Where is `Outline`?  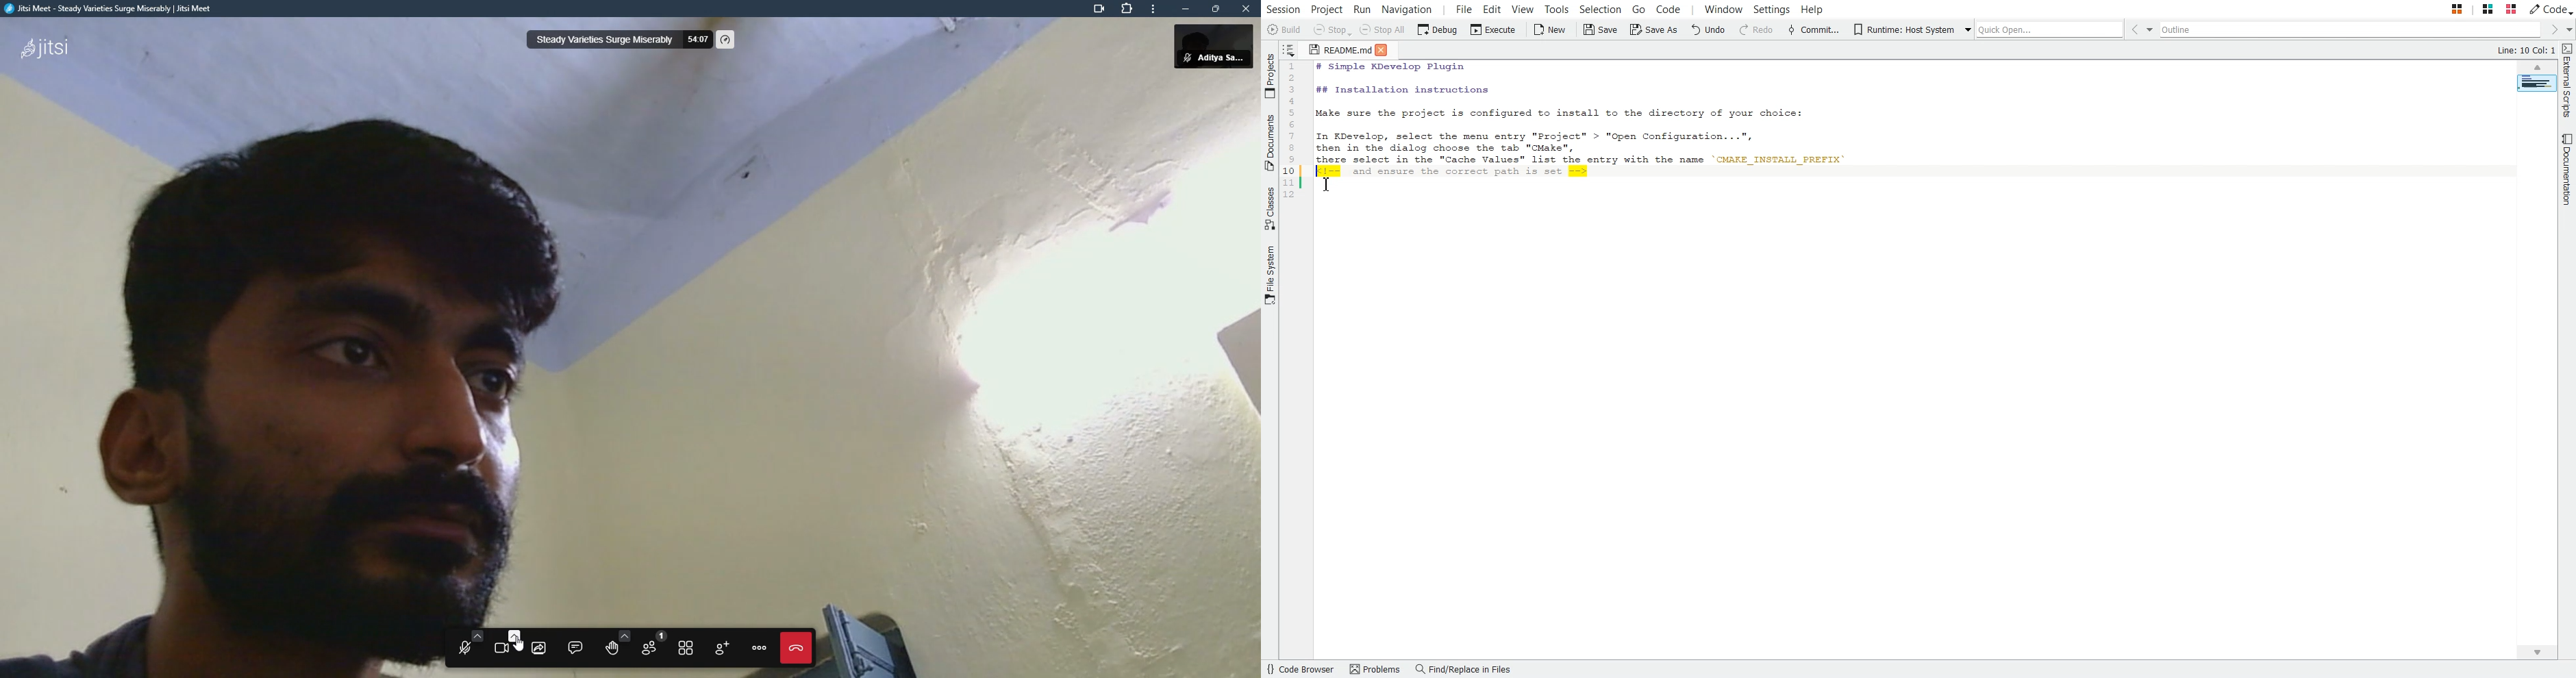
Outline is located at coordinates (2354, 29).